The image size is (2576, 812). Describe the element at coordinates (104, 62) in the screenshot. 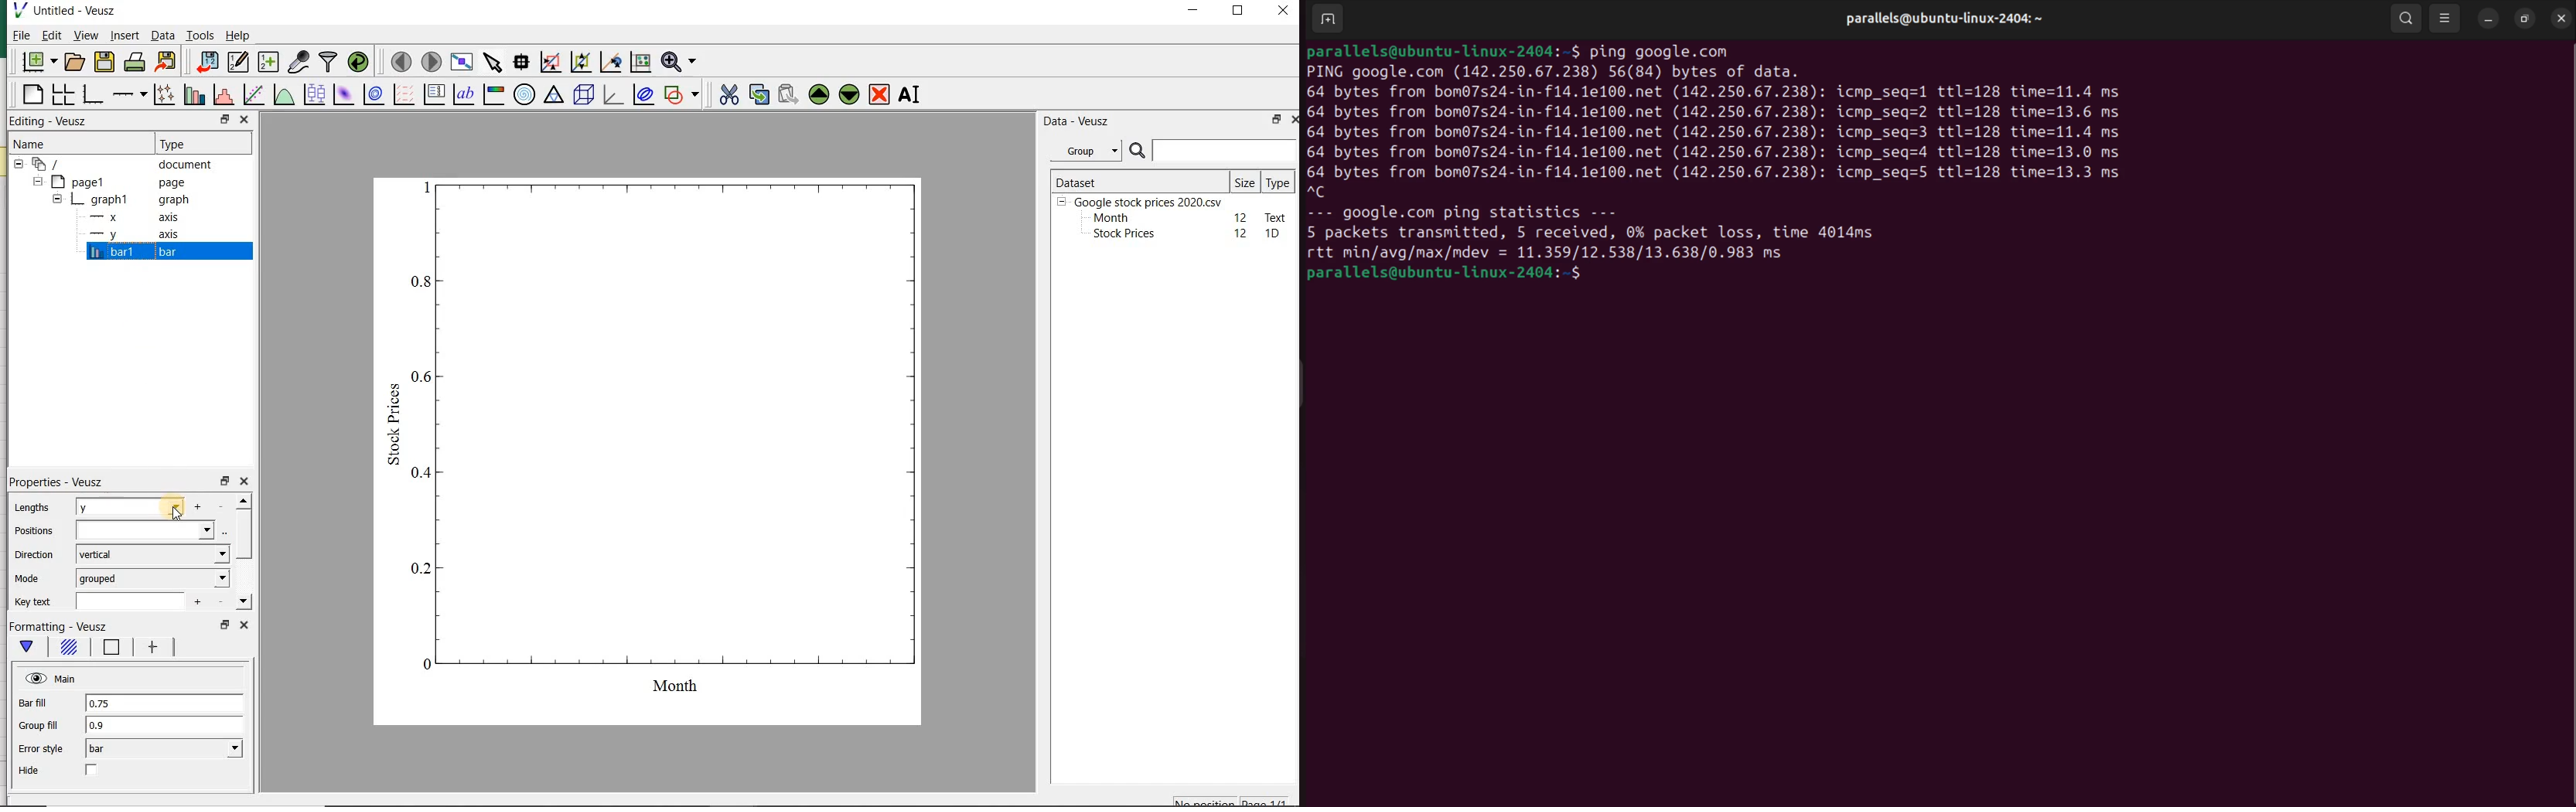

I see `save the document` at that location.